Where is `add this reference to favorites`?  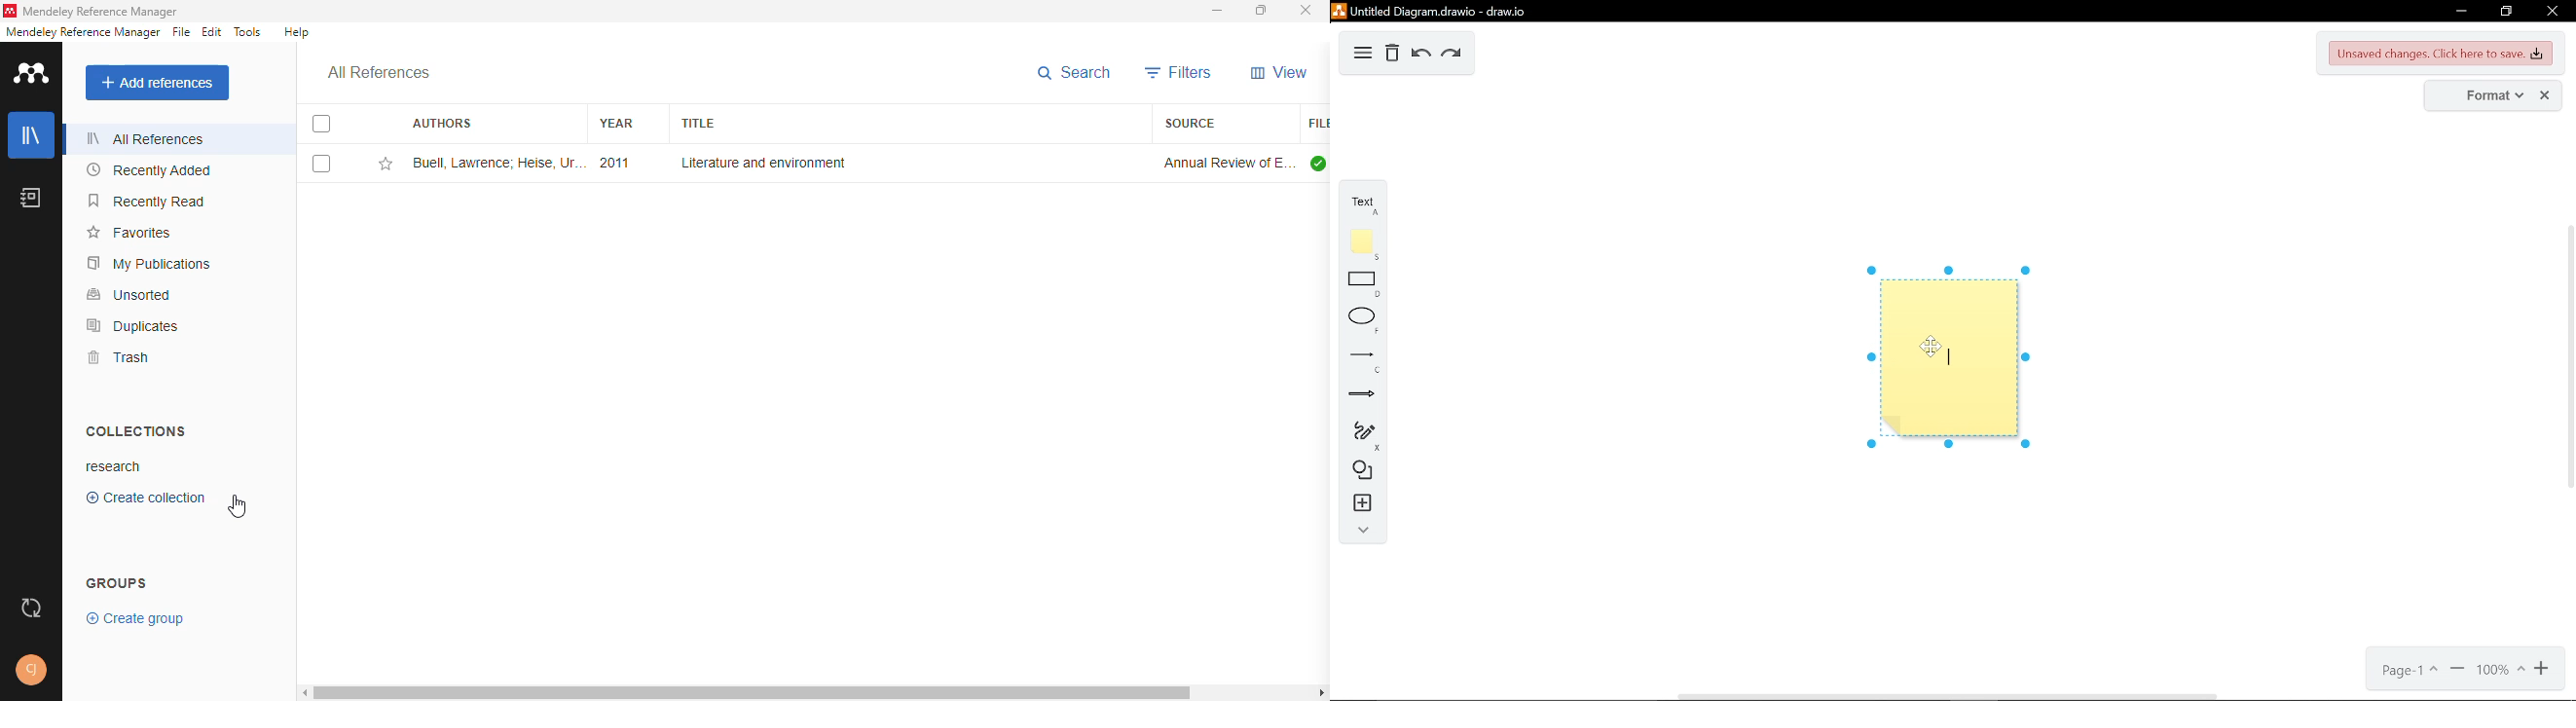 add this reference to favorites is located at coordinates (386, 164).